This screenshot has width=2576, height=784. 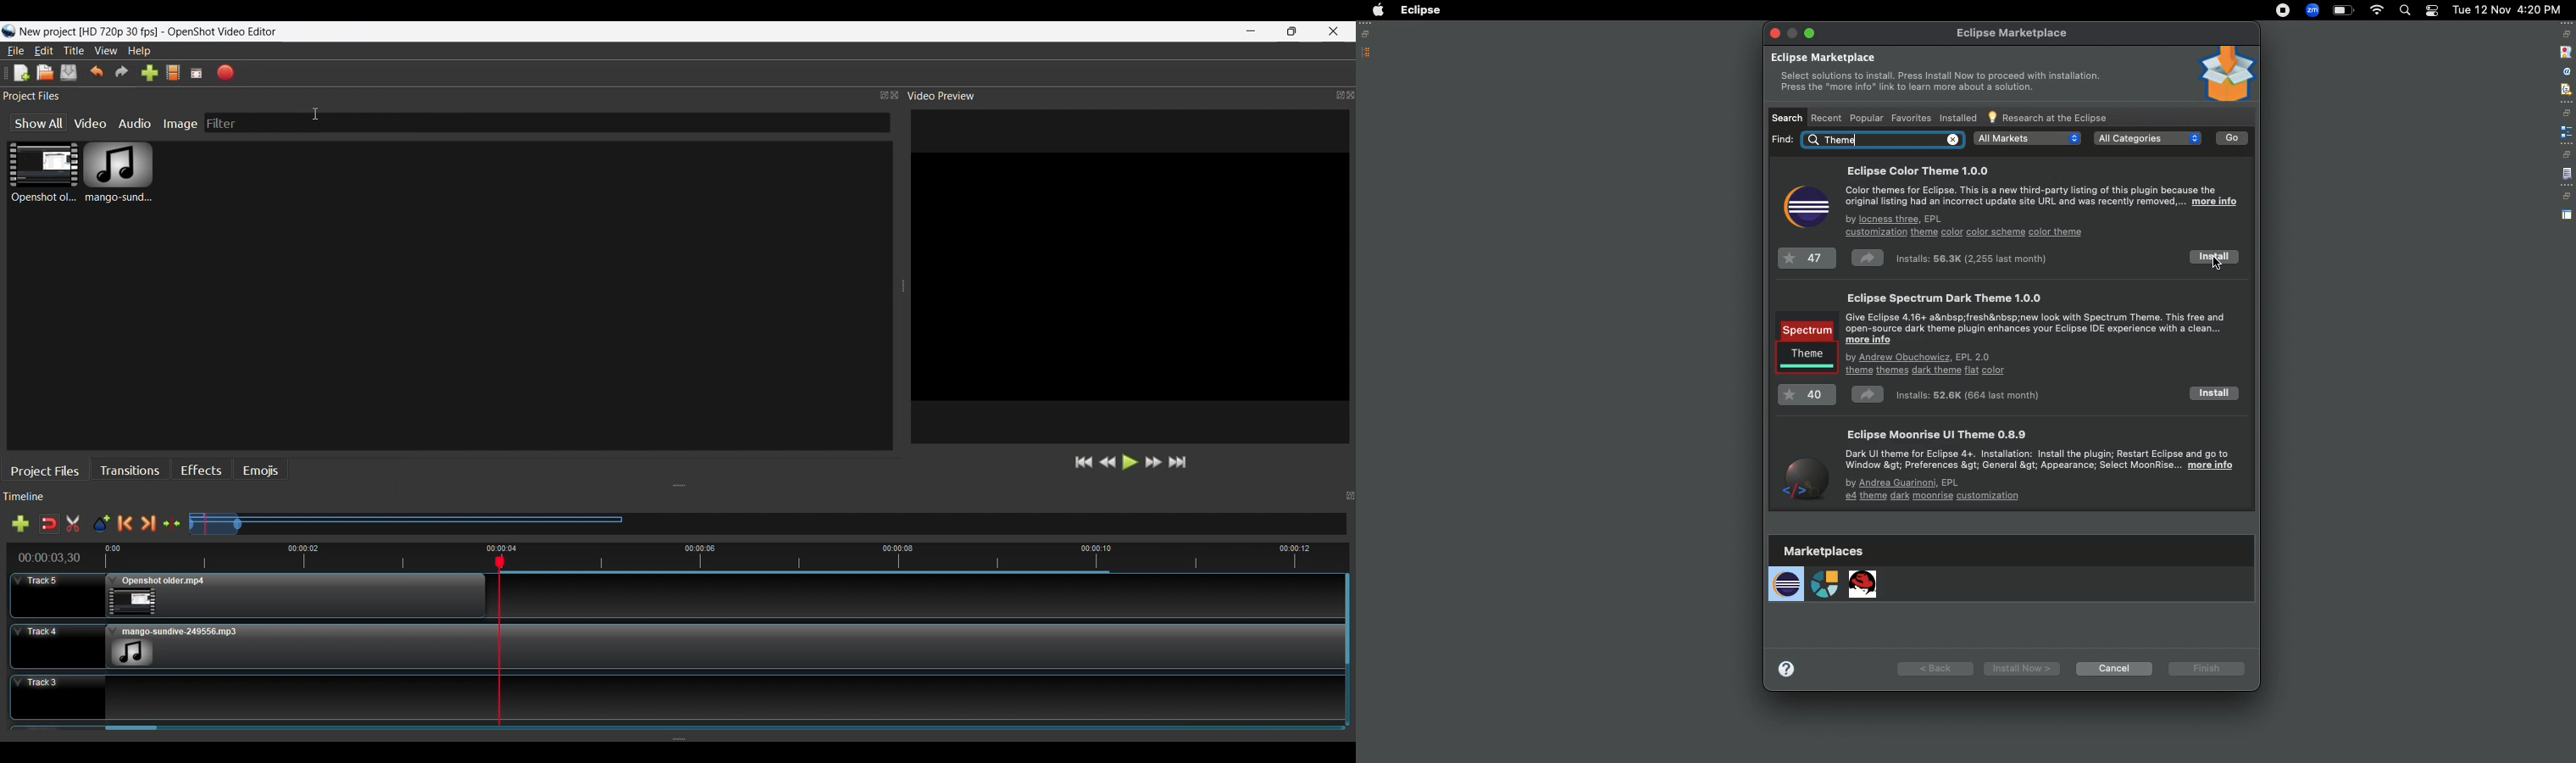 I want to click on Track 5, so click(x=245, y=594).